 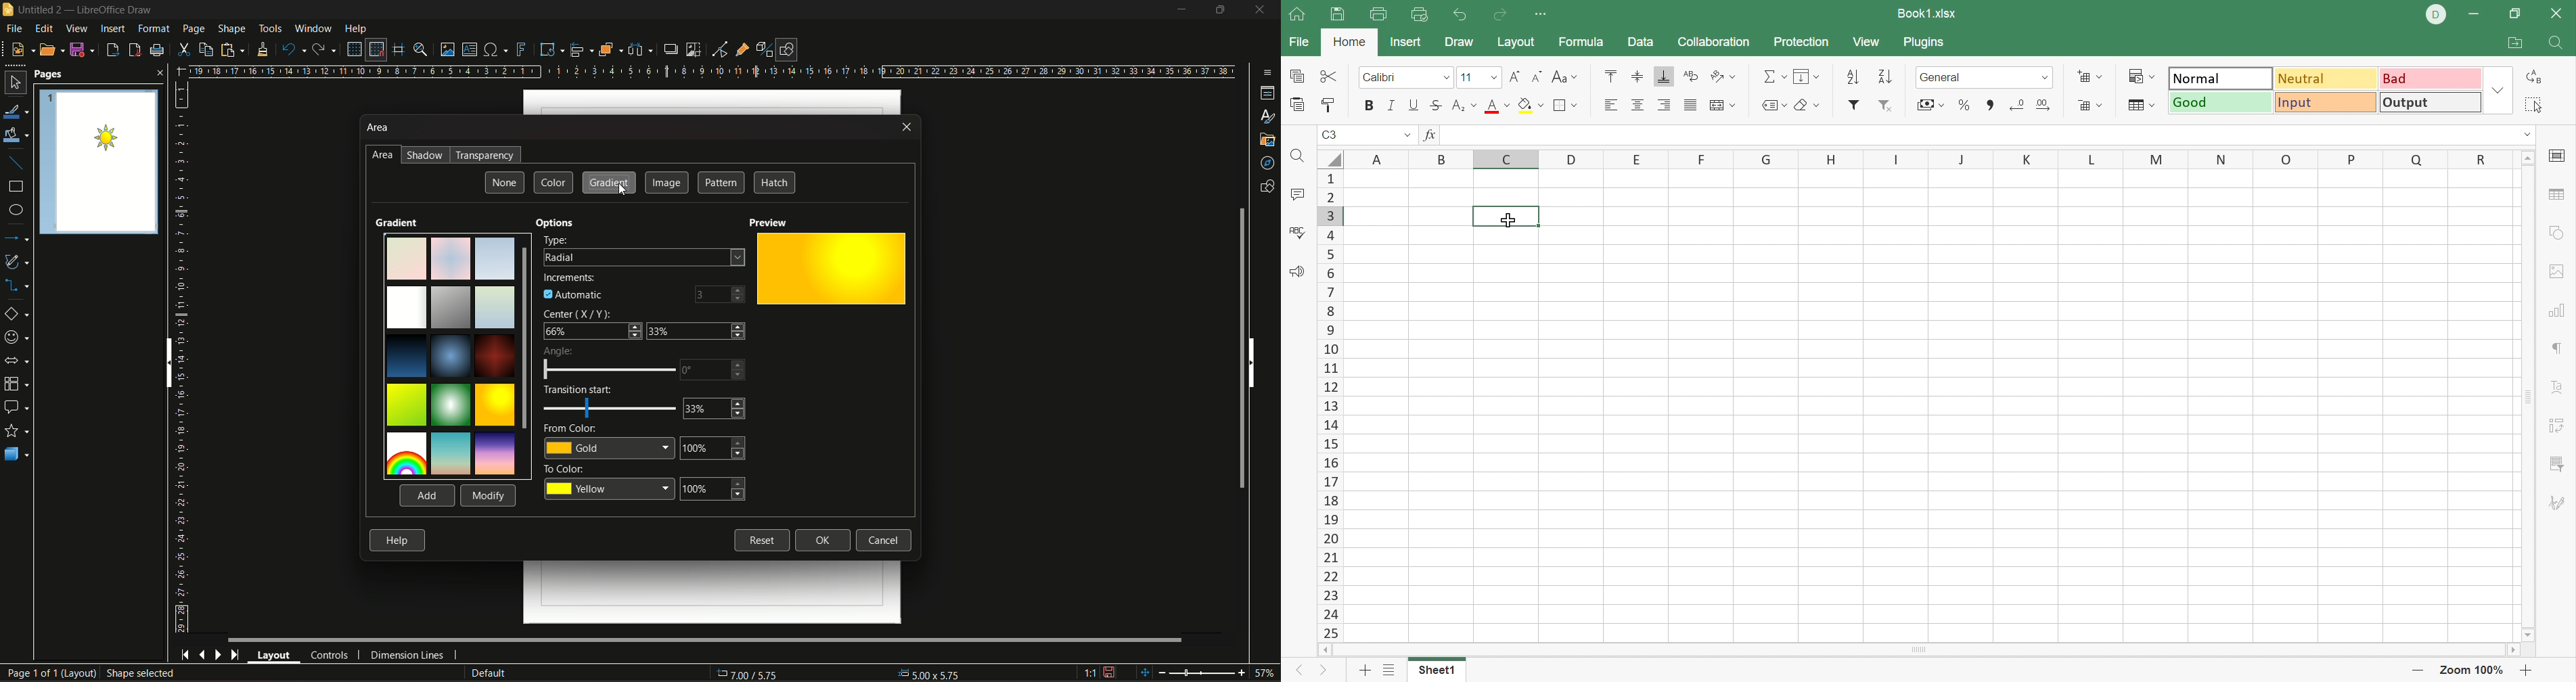 What do you see at coordinates (1693, 104) in the screenshot?
I see `Justified` at bounding box center [1693, 104].